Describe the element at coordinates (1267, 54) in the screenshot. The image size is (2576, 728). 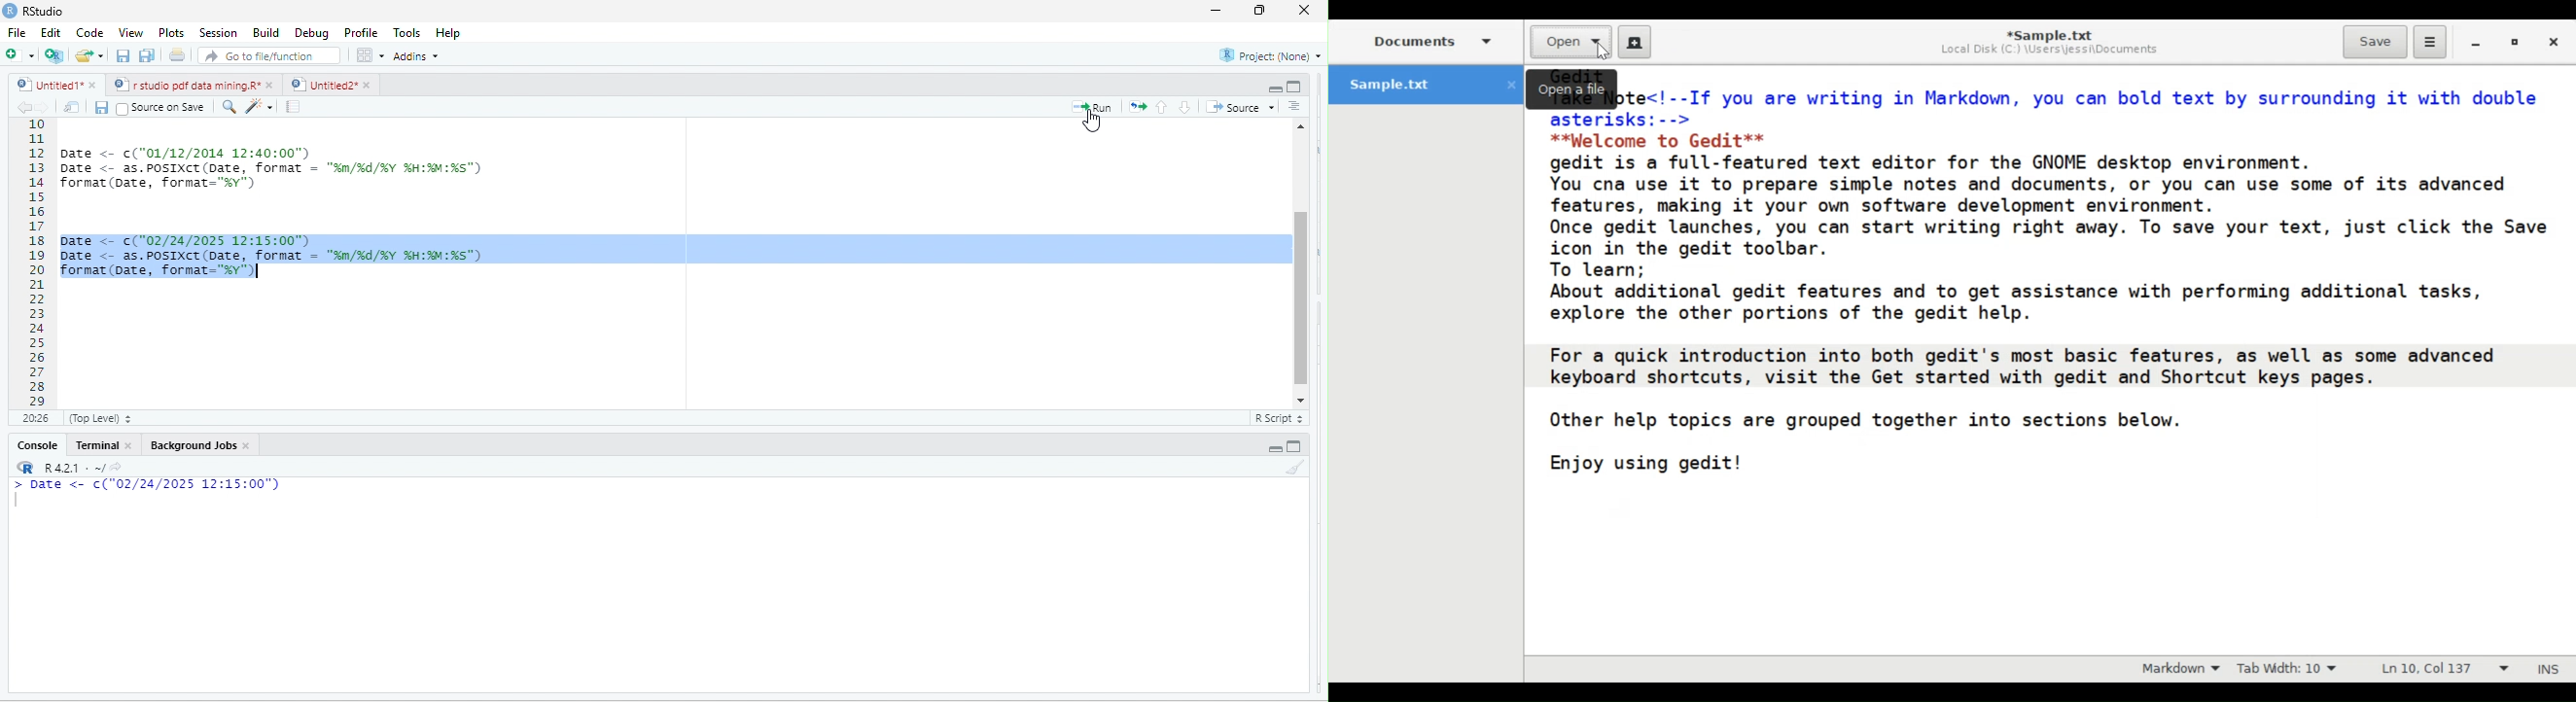
I see ` project: (None) ` at that location.